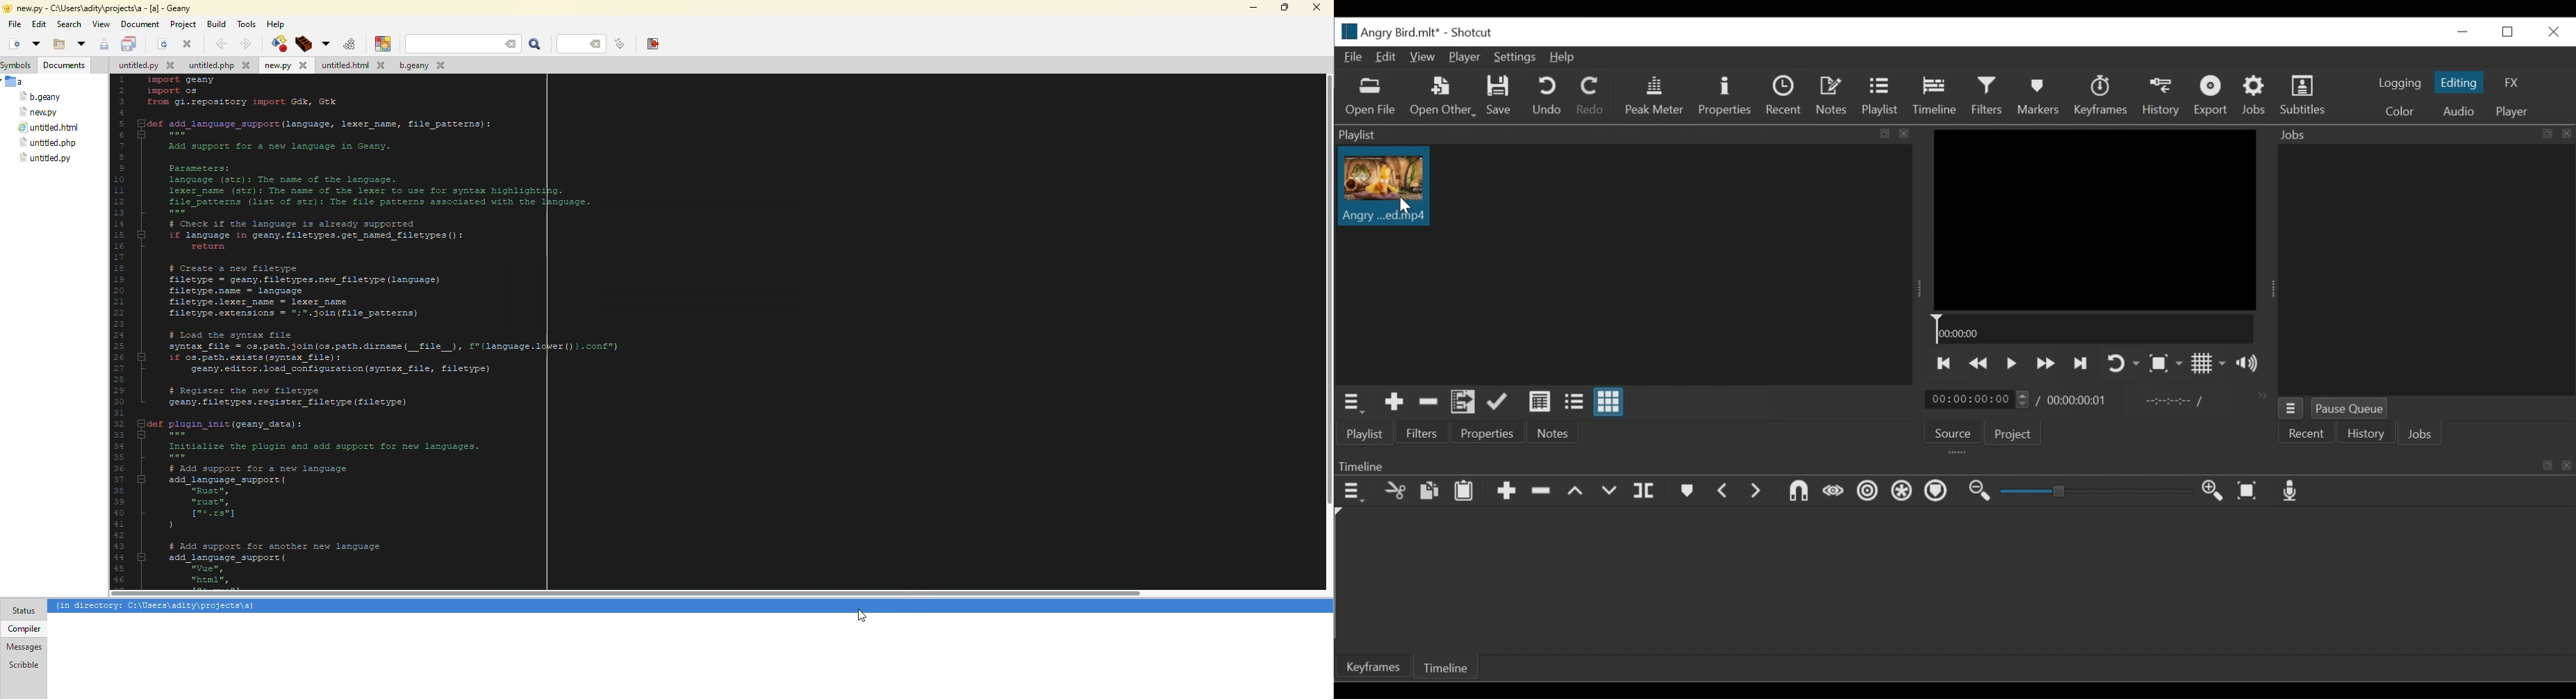 The height and width of the screenshot is (700, 2576). I want to click on Add the Source to the playlist, so click(1393, 402).